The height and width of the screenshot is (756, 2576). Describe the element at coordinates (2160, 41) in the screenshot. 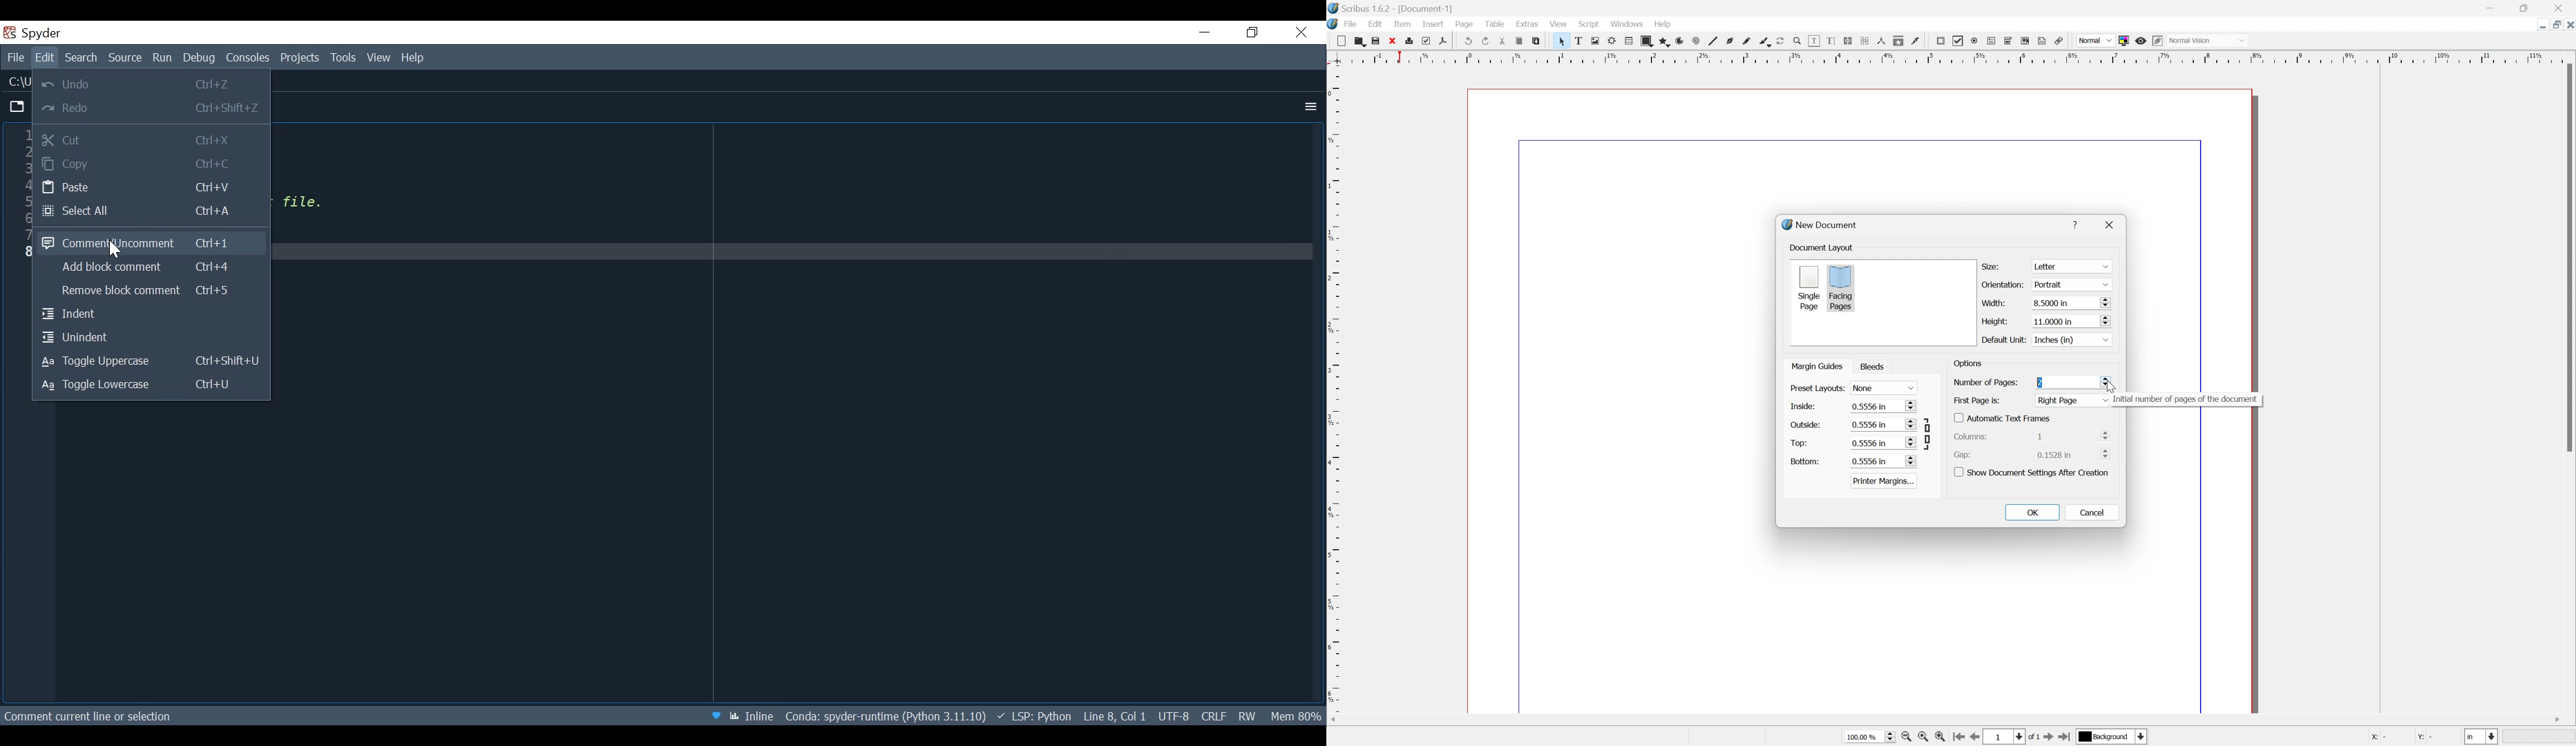

I see `Edit in preview mode` at that location.